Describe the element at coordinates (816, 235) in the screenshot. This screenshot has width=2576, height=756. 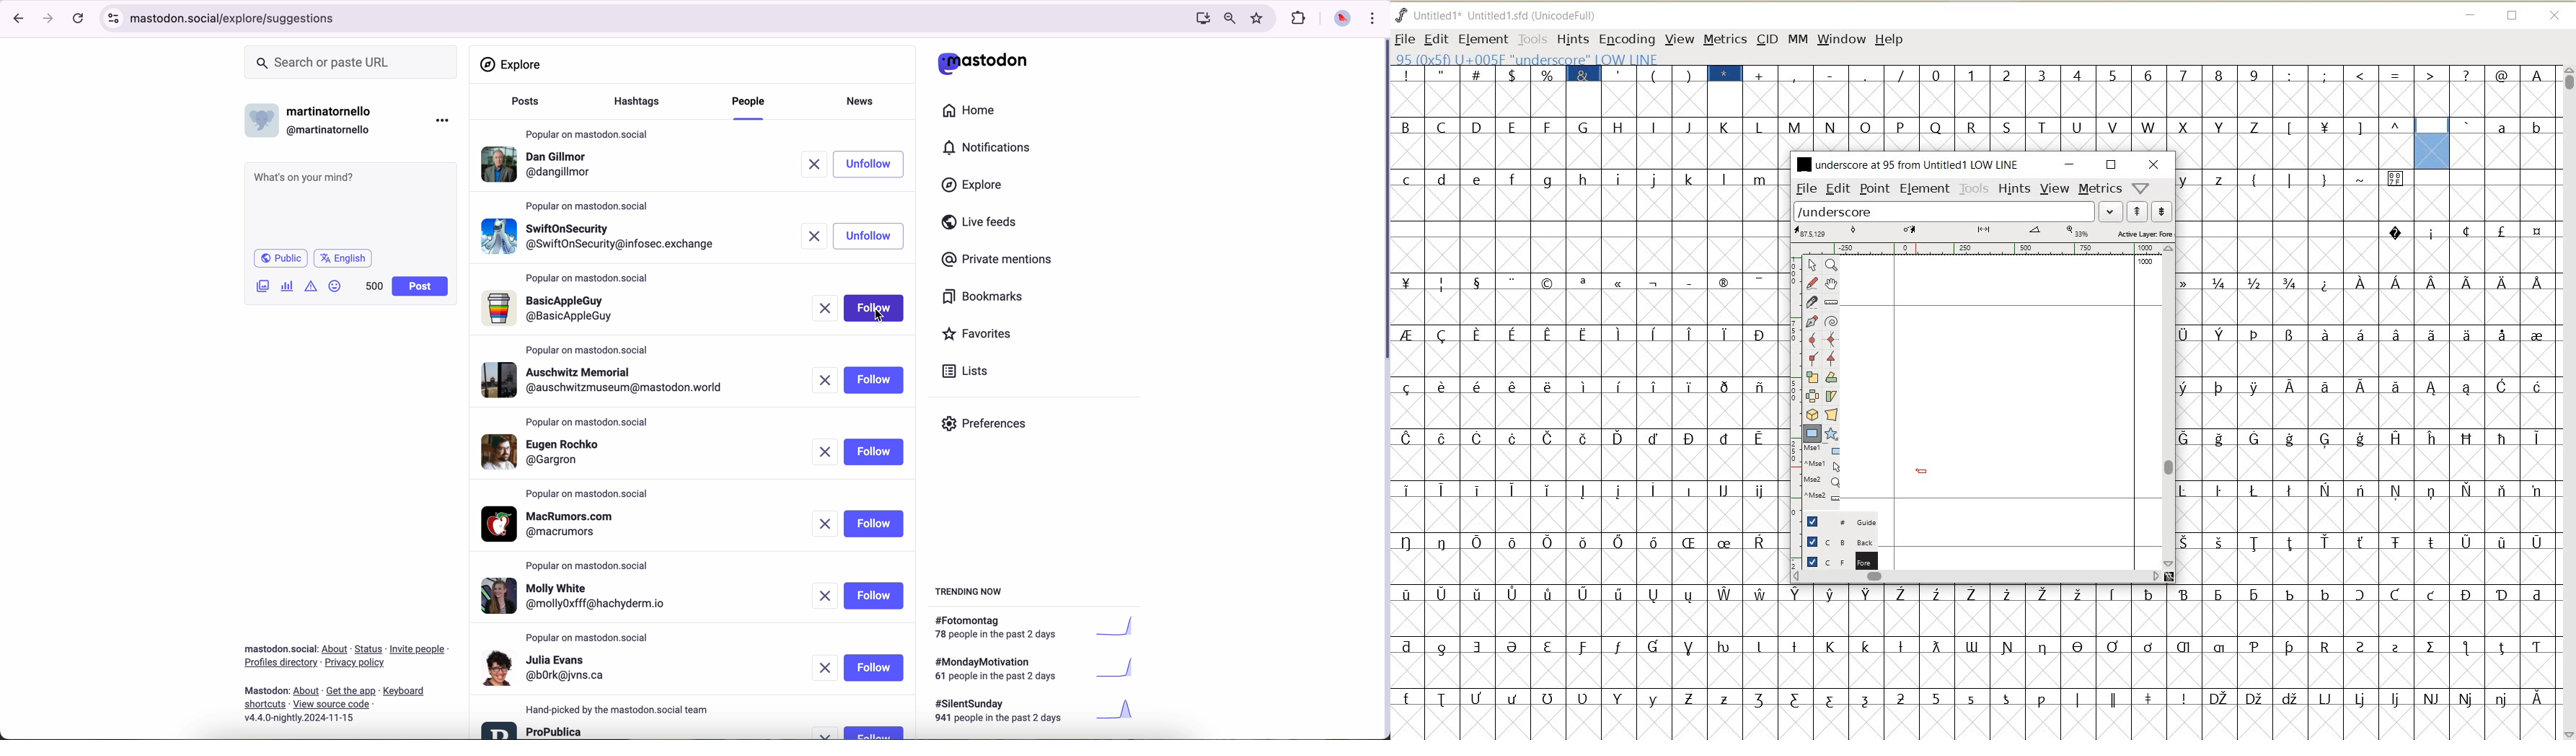
I see `remove` at that location.